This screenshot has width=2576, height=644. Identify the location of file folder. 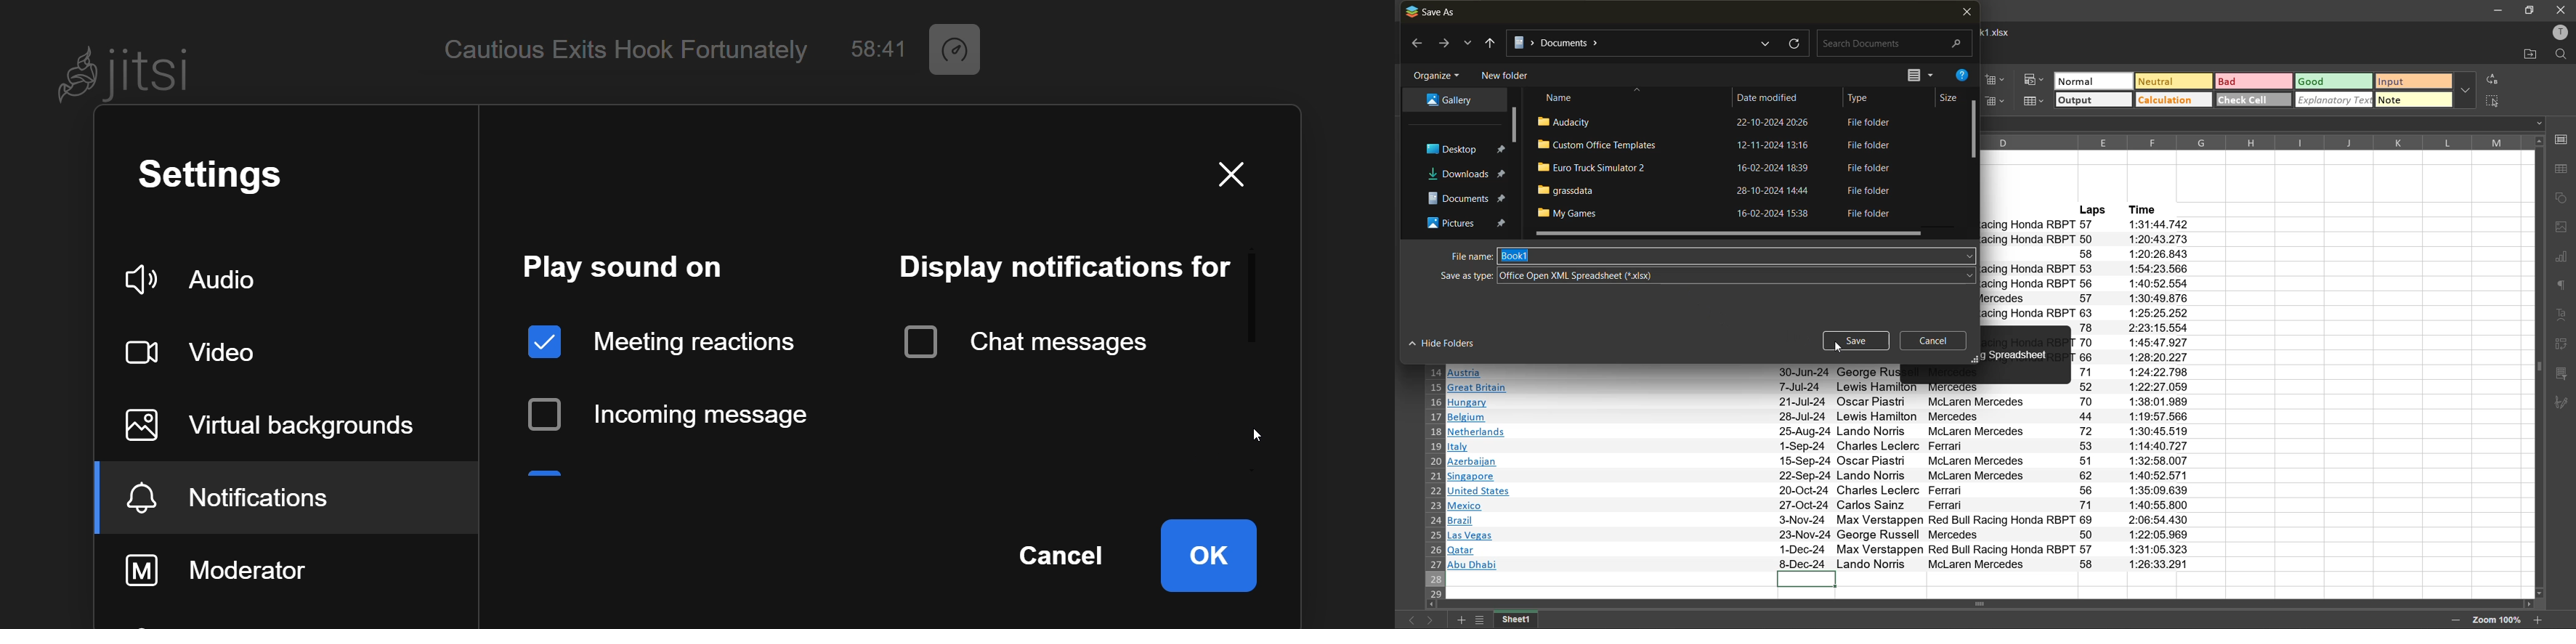
(1877, 168).